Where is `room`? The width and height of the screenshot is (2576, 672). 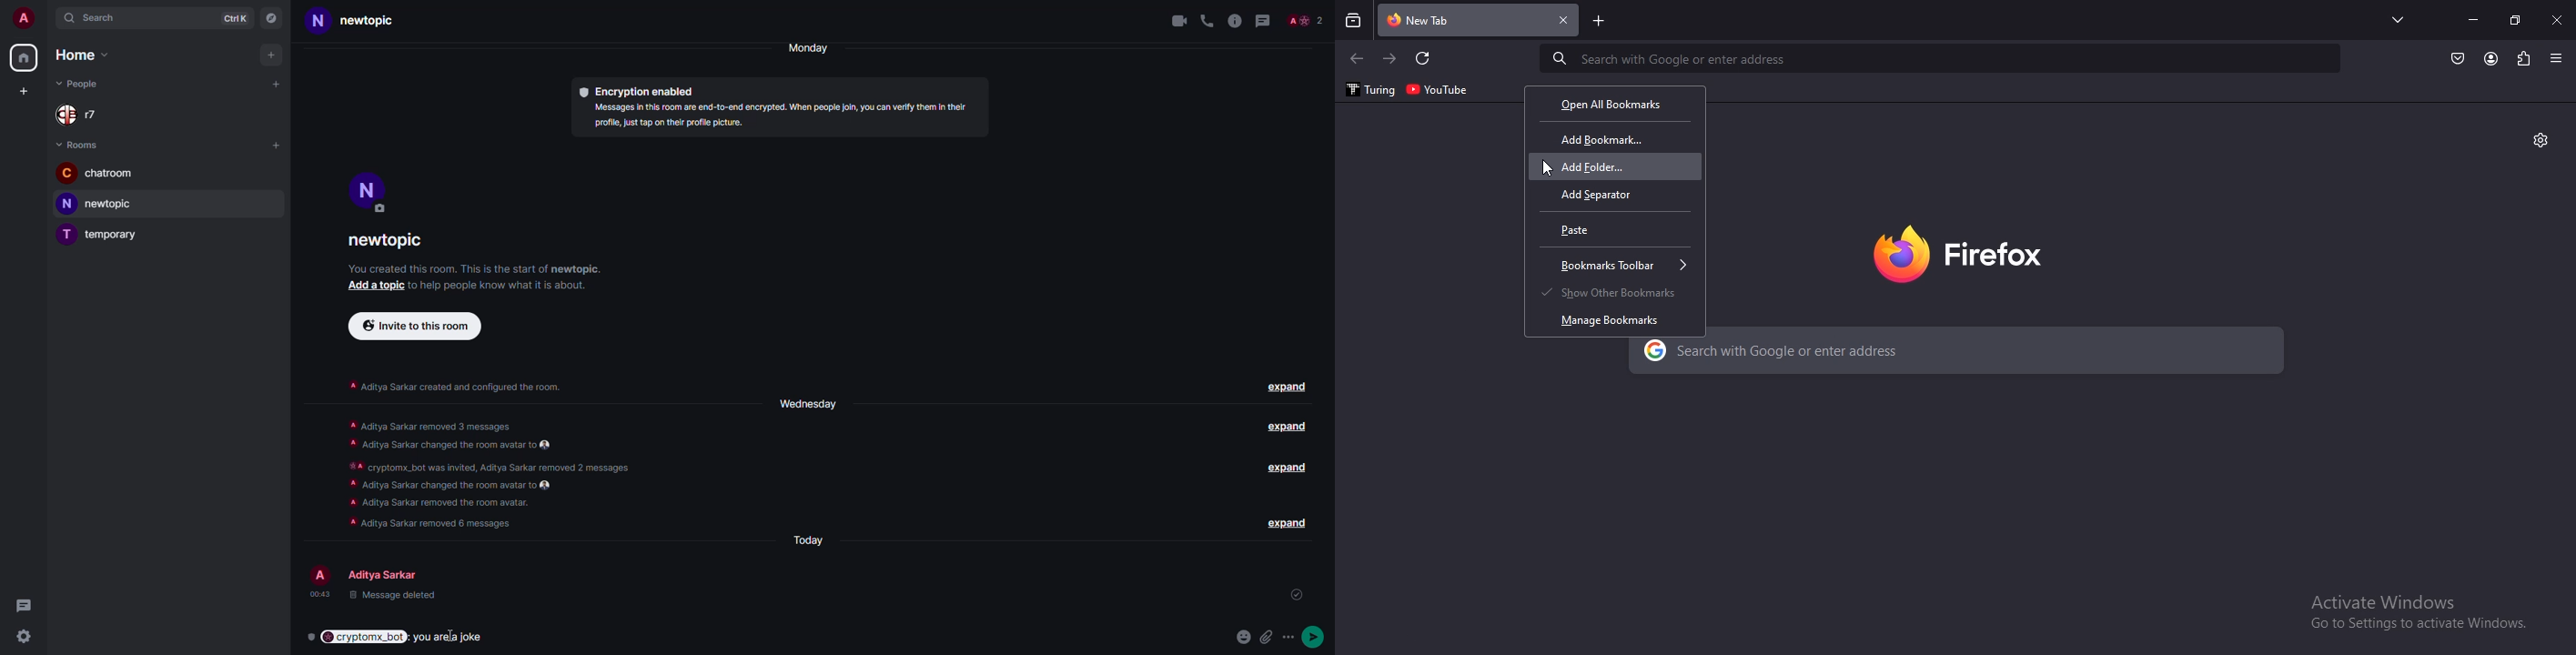 room is located at coordinates (100, 204).